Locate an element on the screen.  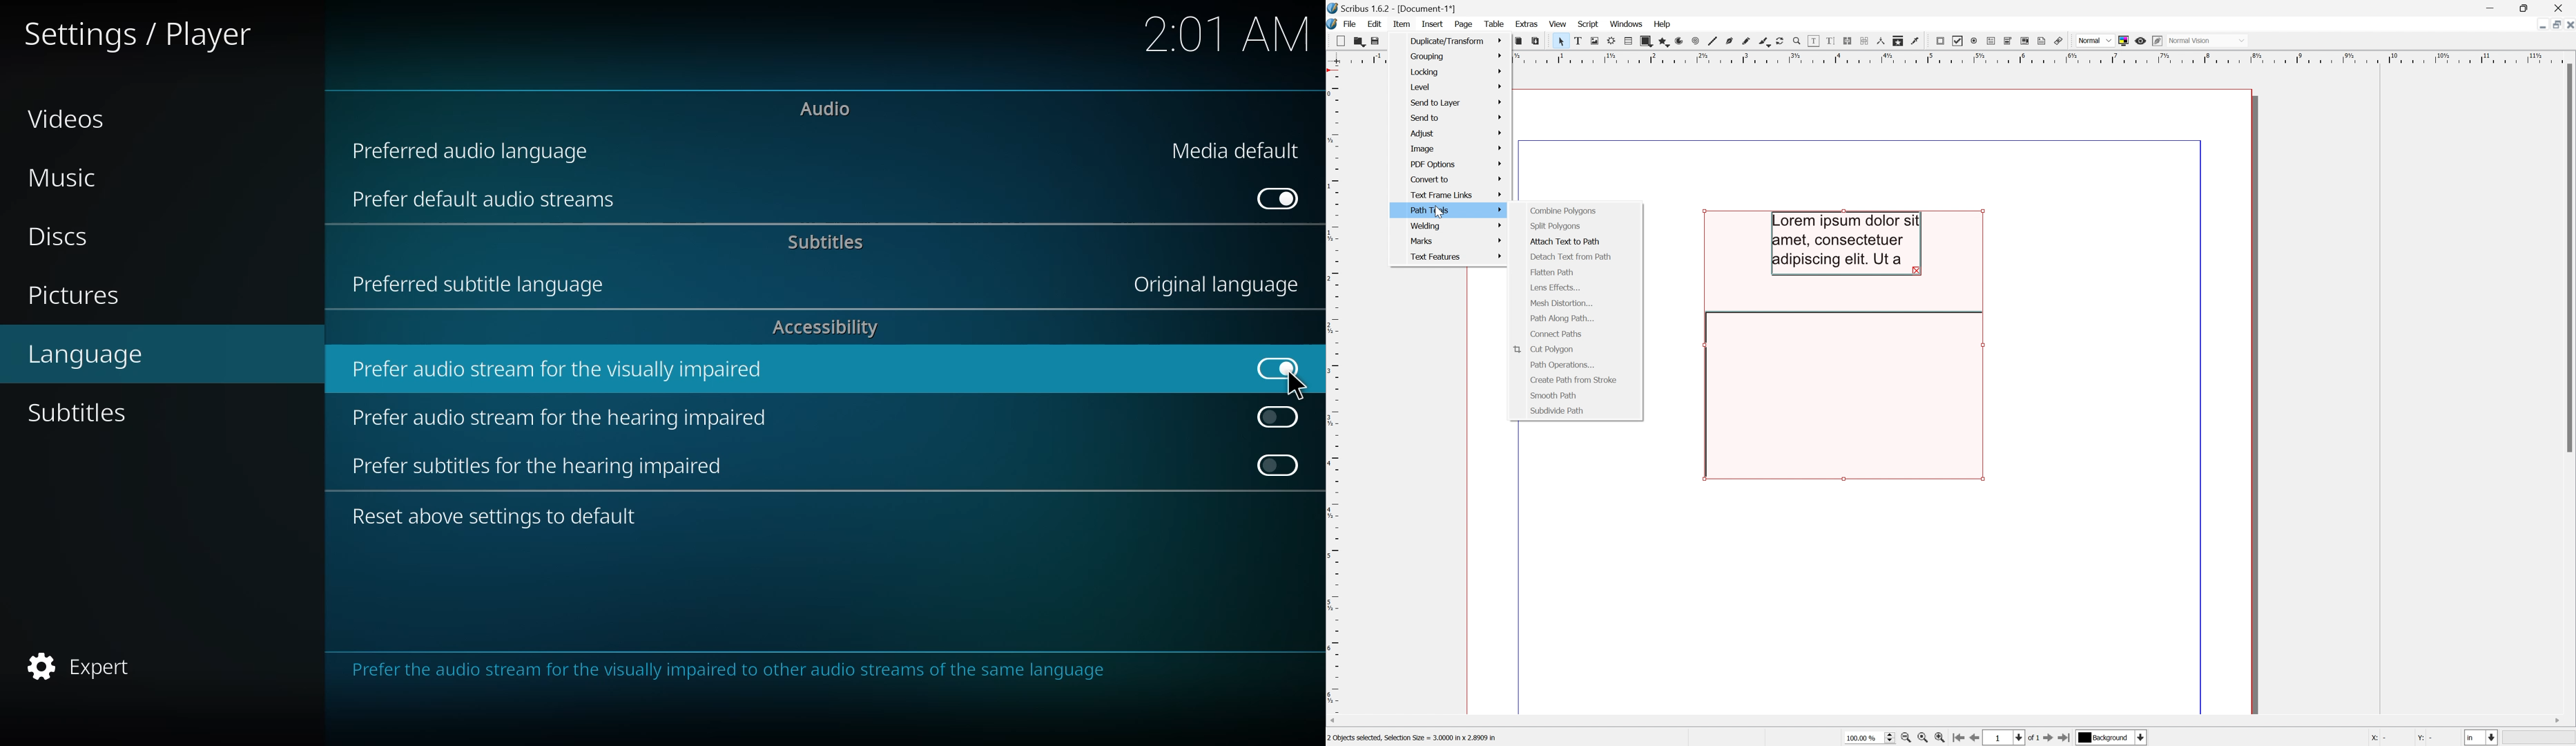
Close is located at coordinates (2569, 24).